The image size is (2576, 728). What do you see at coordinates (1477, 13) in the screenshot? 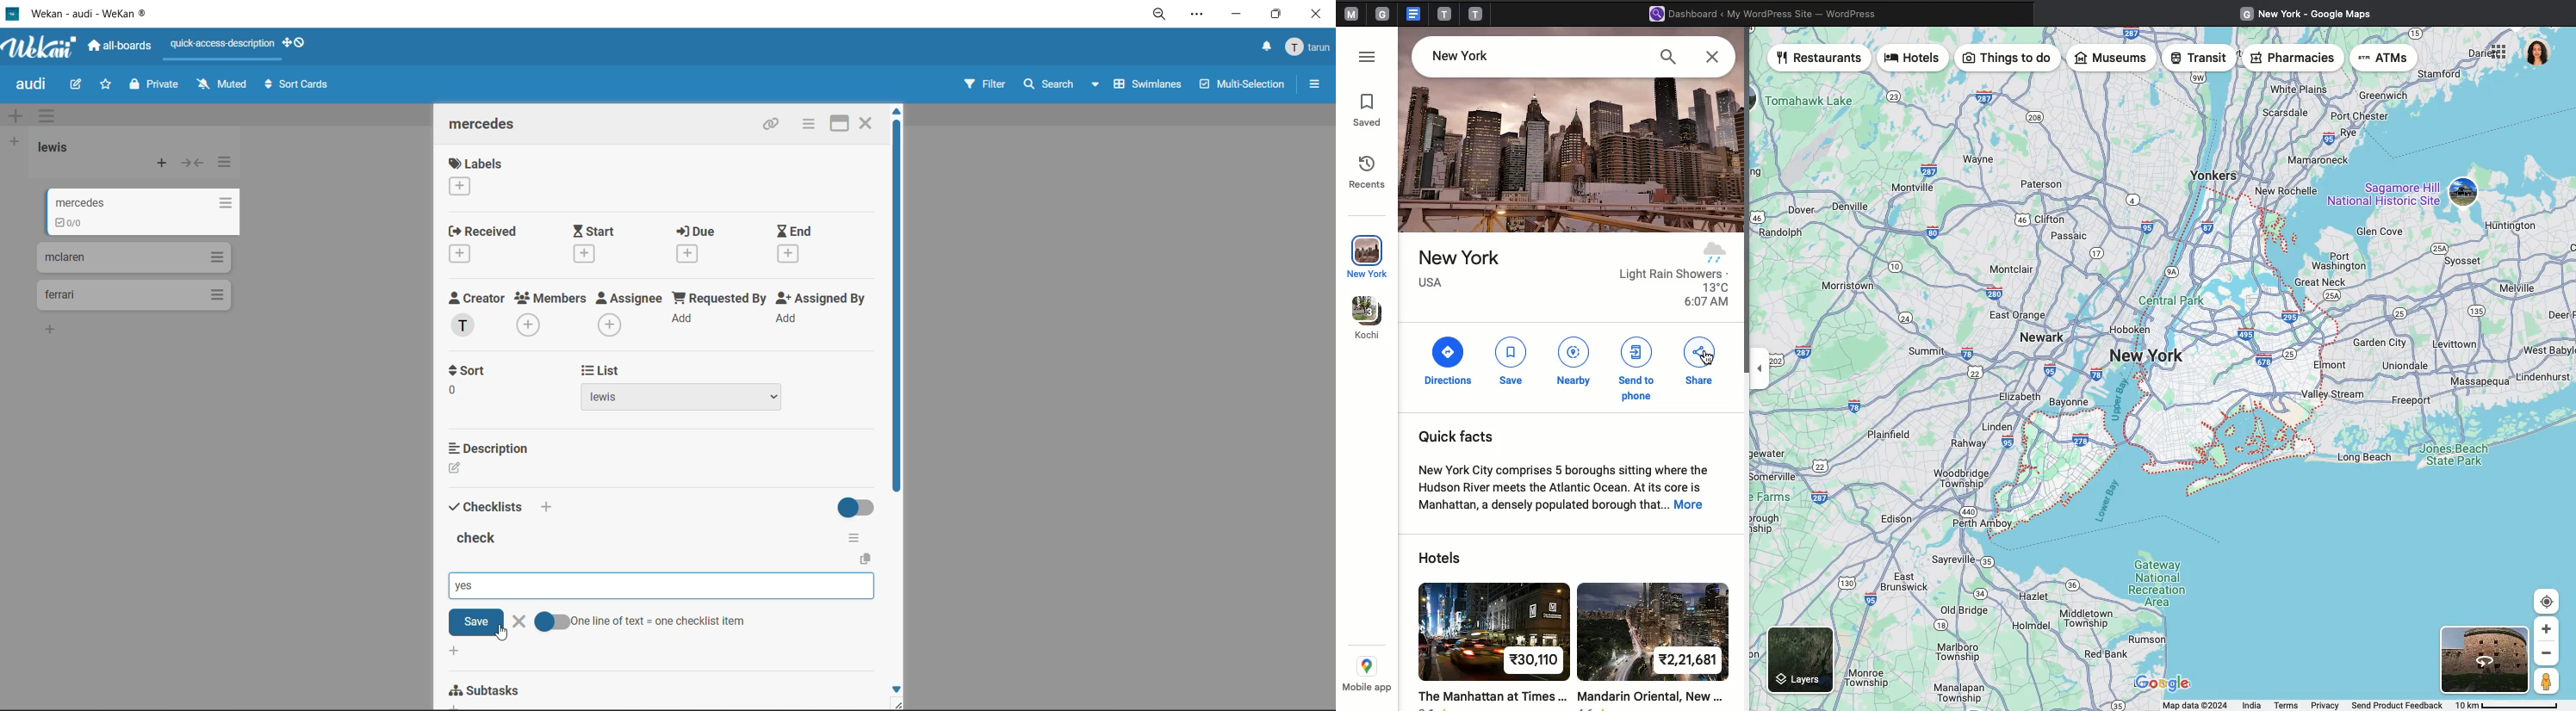
I see `tab` at bounding box center [1477, 13].